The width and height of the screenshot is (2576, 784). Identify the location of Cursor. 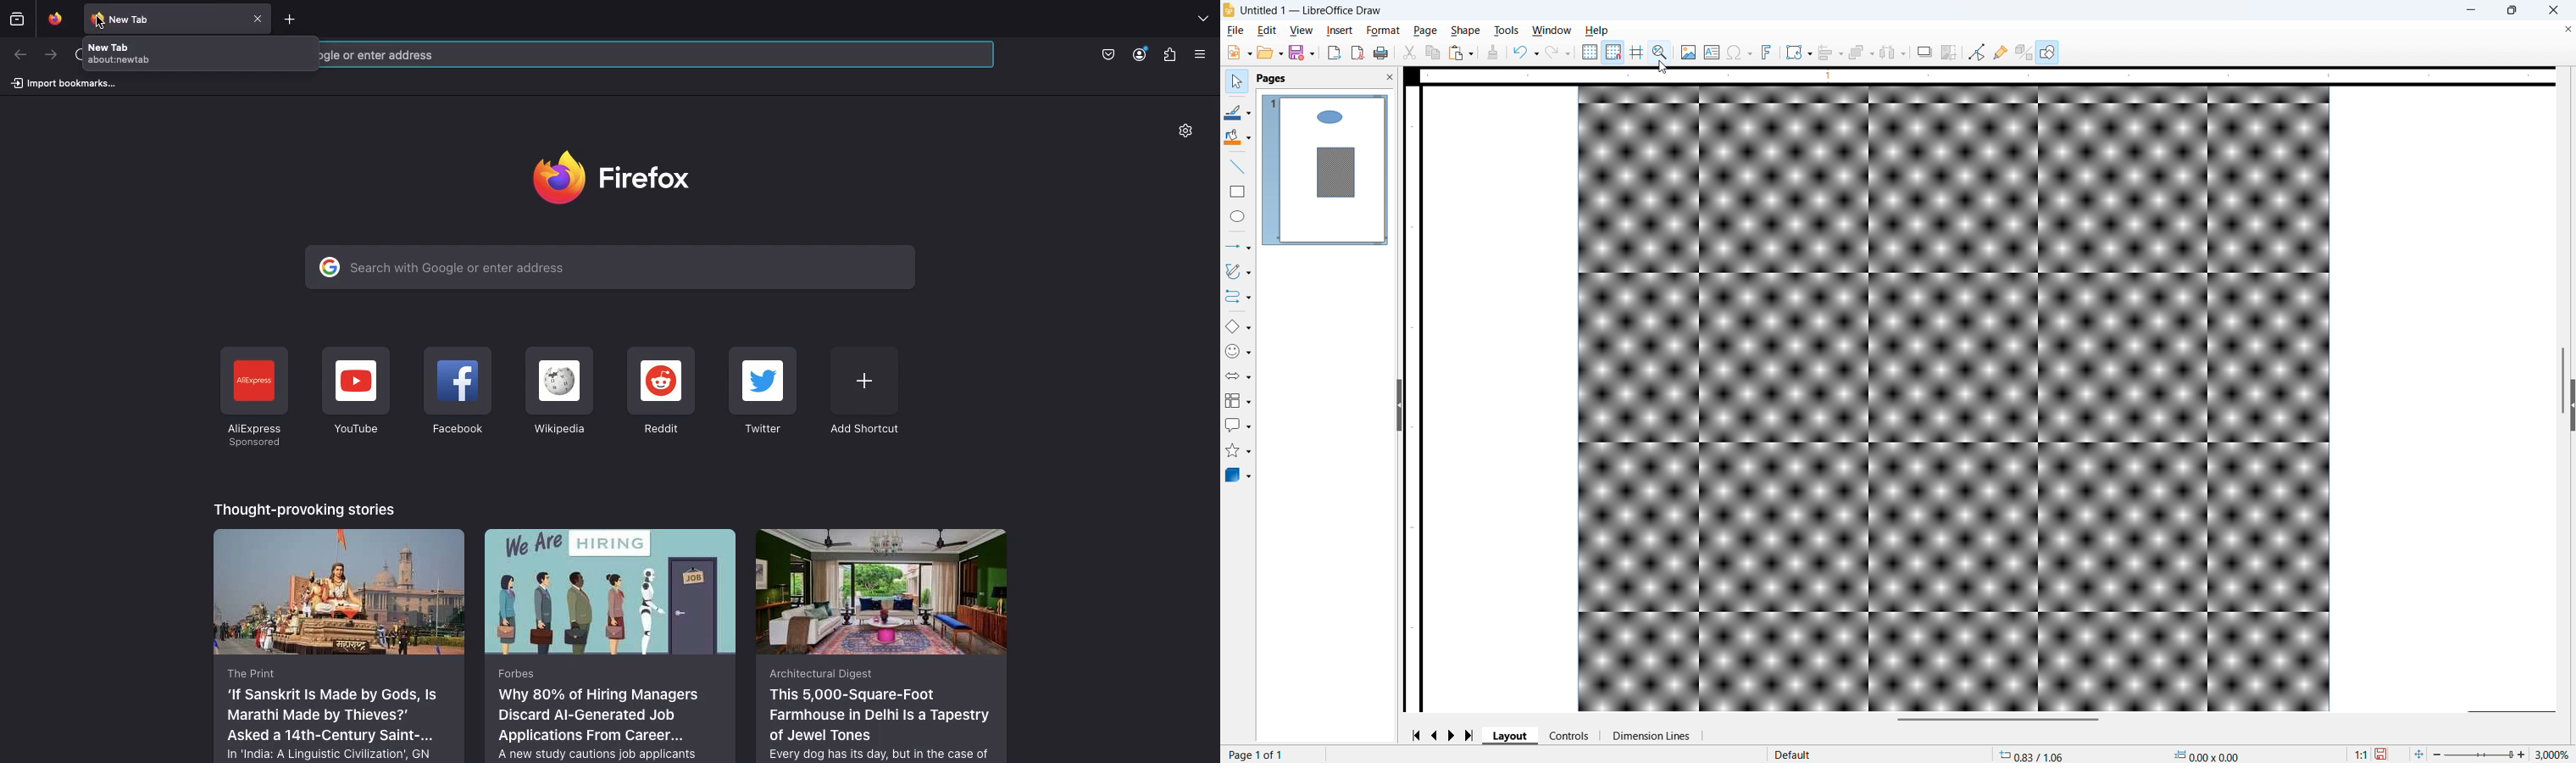
(102, 22).